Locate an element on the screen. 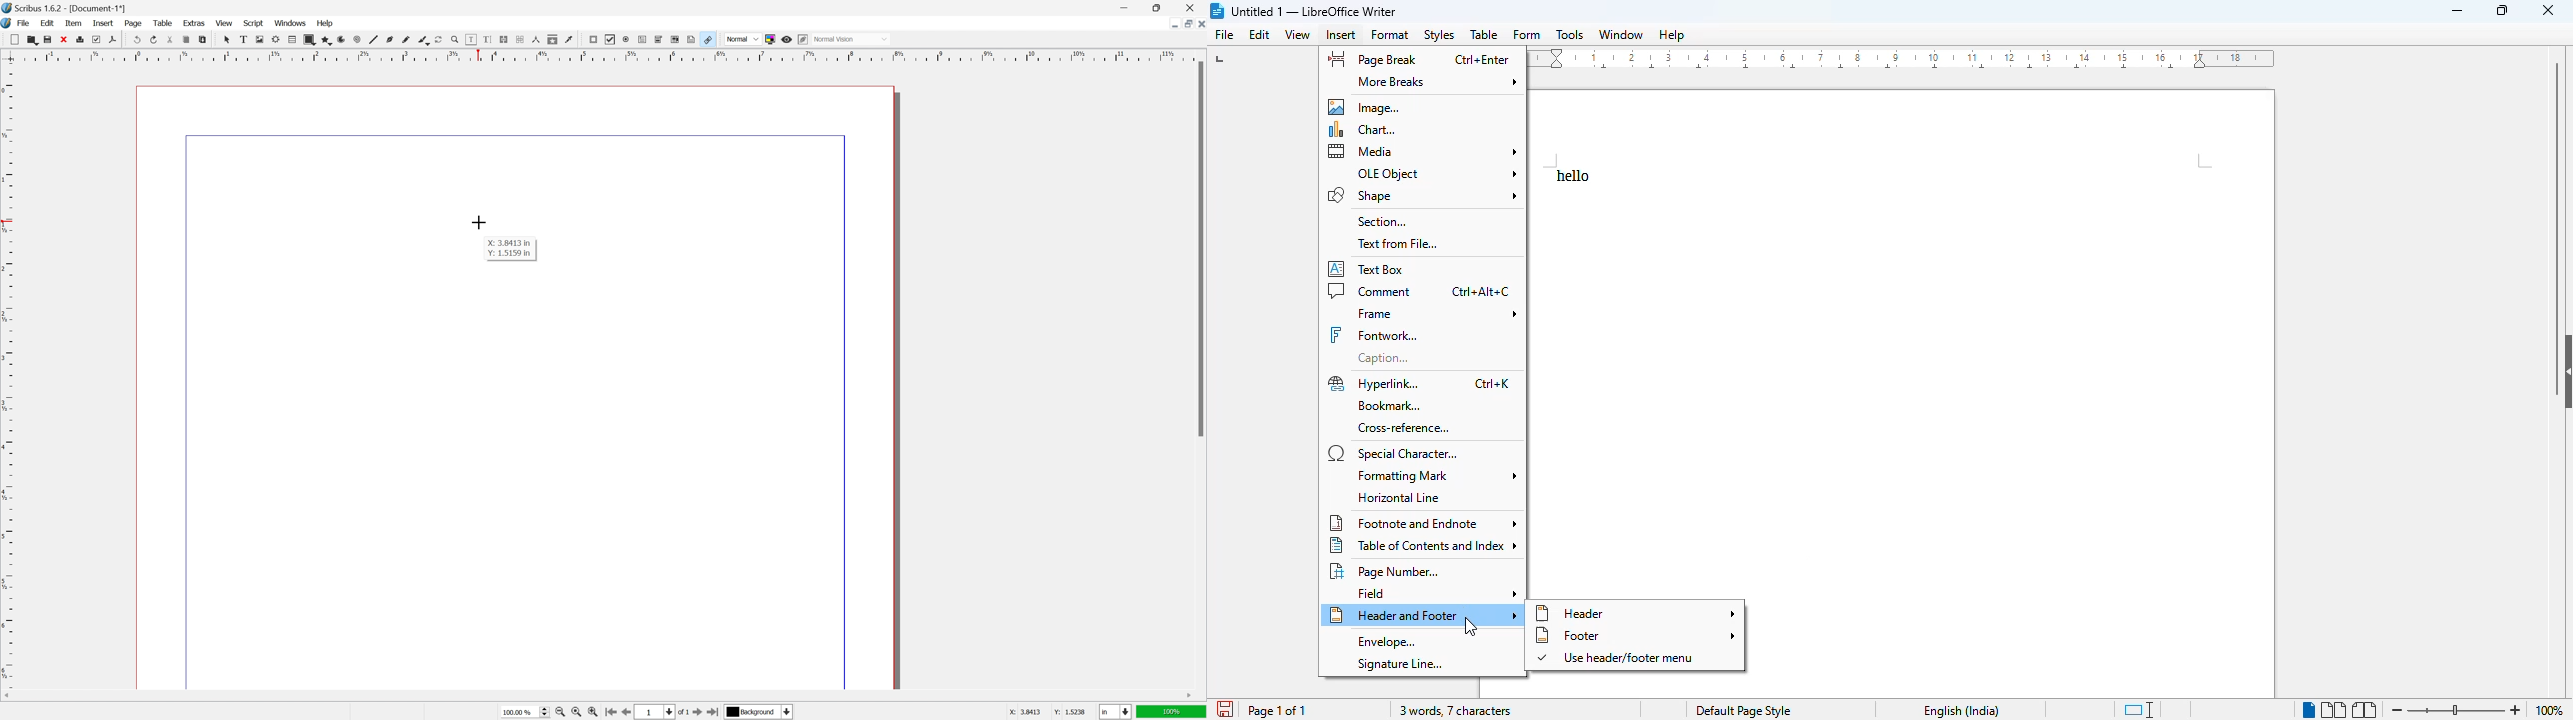  page number is located at coordinates (1385, 571).